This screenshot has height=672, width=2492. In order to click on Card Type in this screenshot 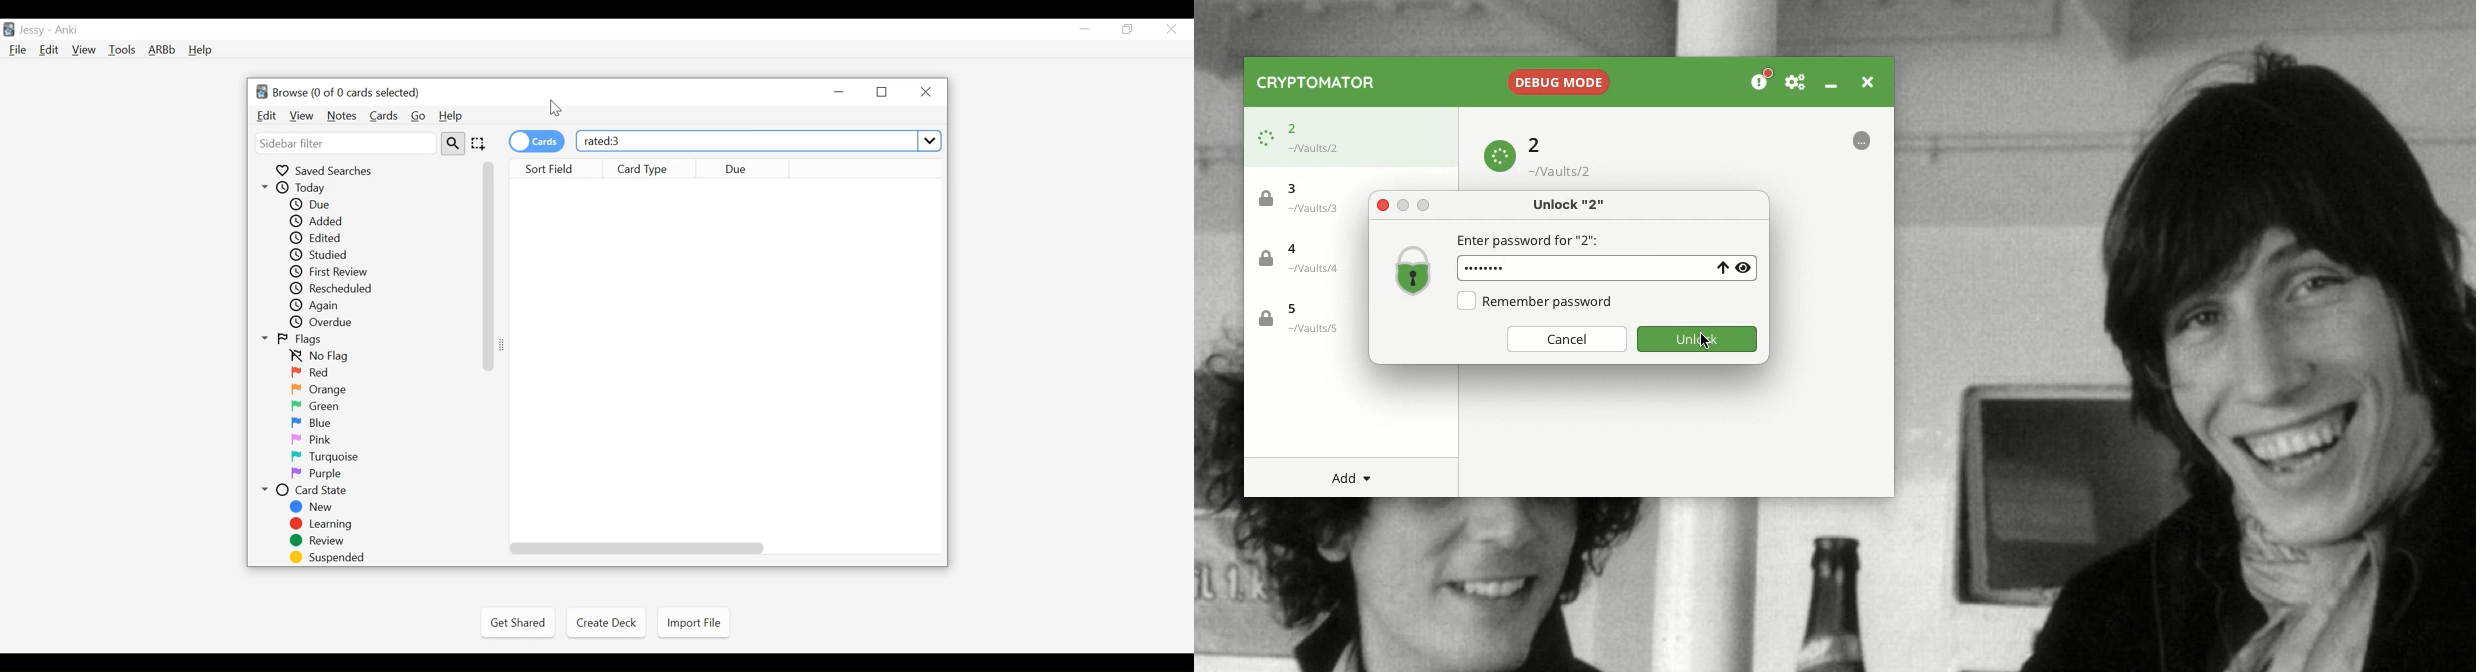, I will do `click(651, 169)`.